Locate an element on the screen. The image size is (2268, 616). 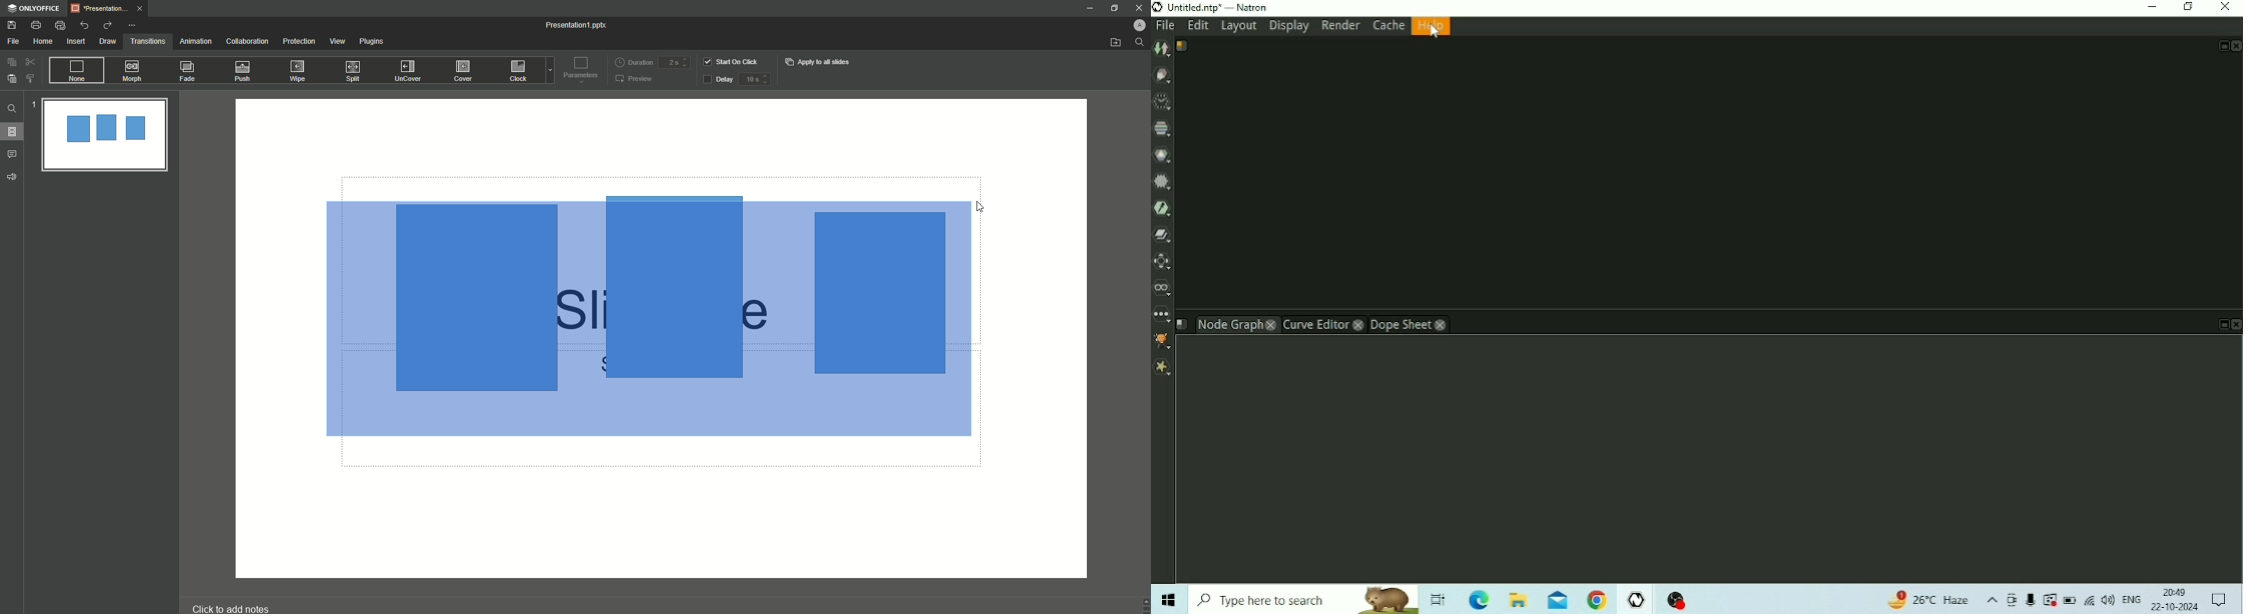
UnCover is located at coordinates (412, 71).